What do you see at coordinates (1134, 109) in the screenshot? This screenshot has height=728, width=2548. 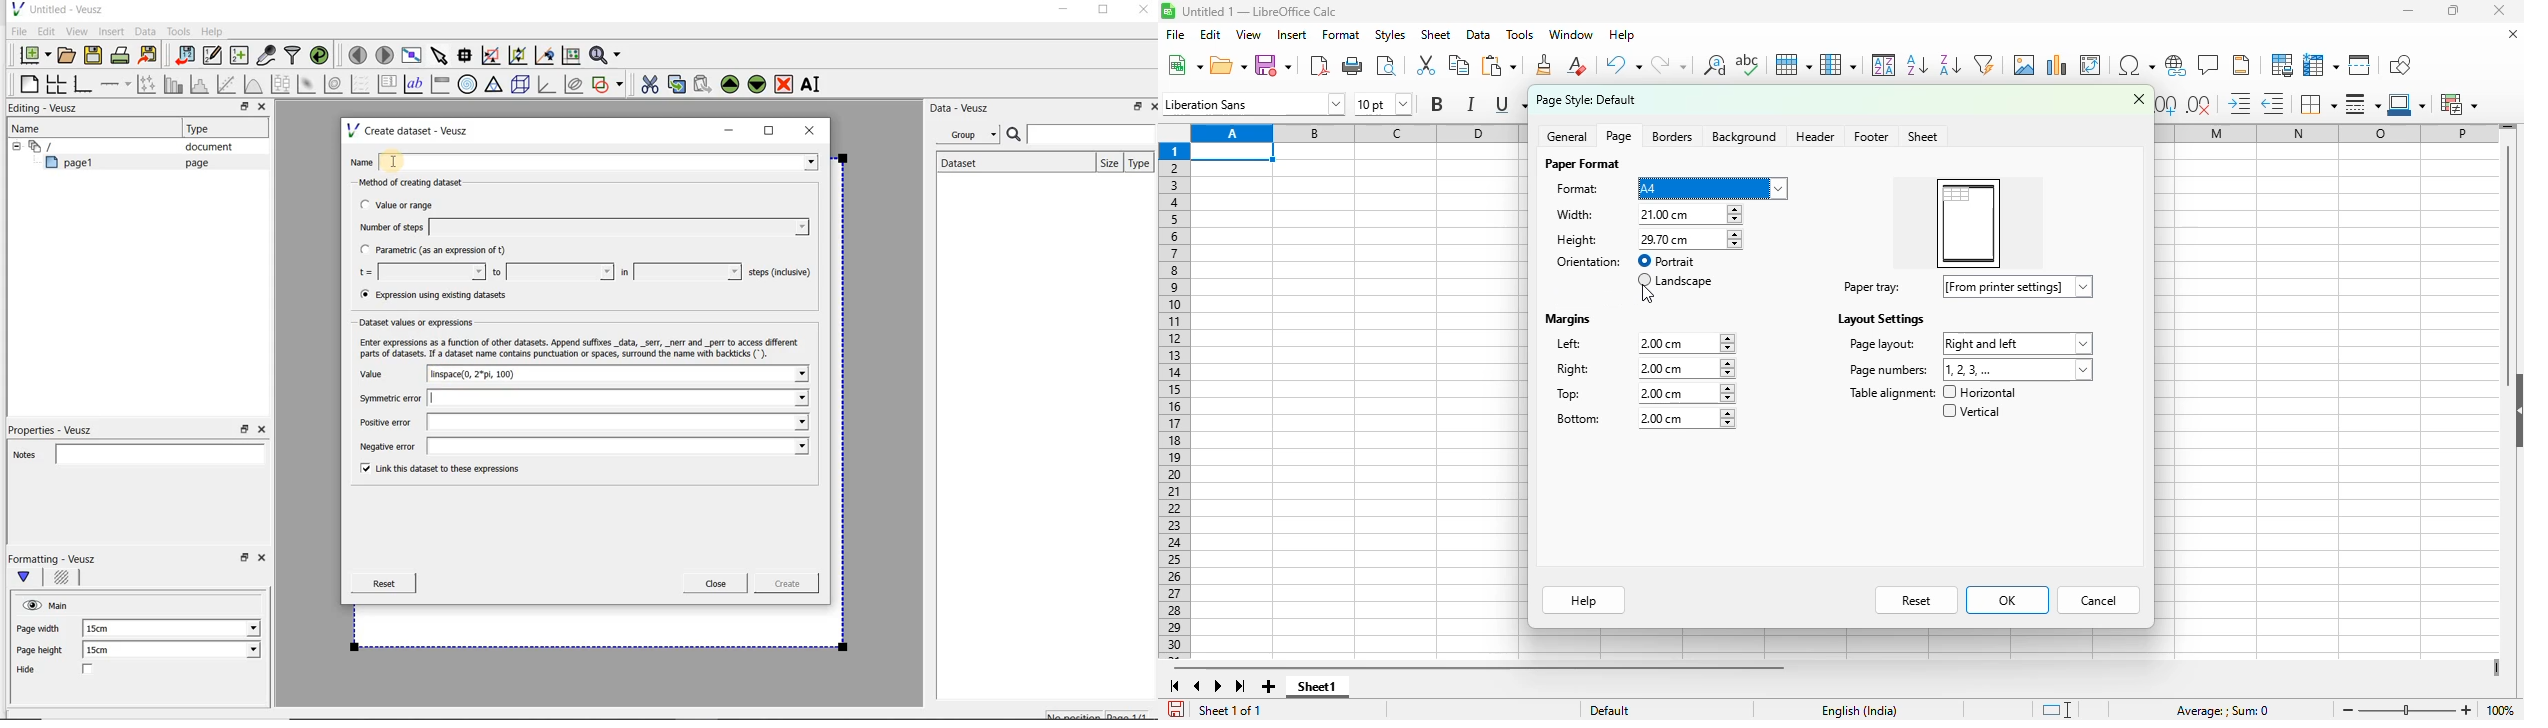 I see `restore down` at bounding box center [1134, 109].